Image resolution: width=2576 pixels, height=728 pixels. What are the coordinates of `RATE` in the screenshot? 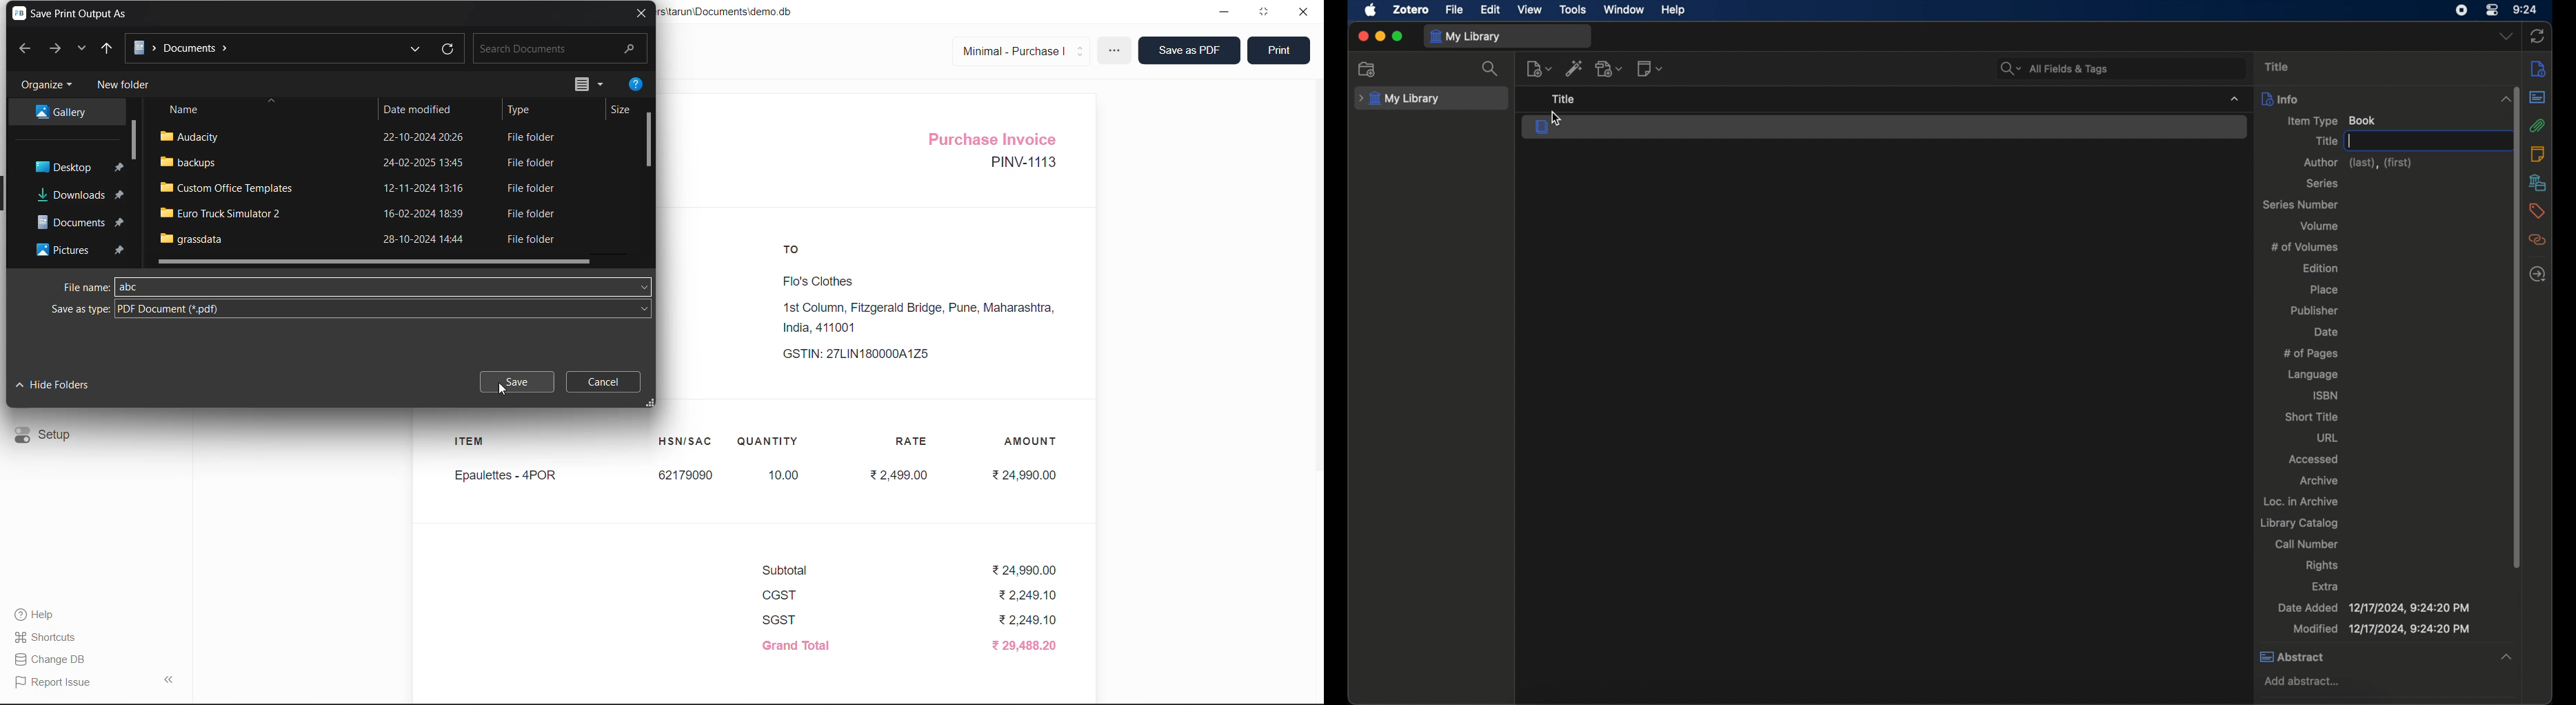 It's located at (914, 439).